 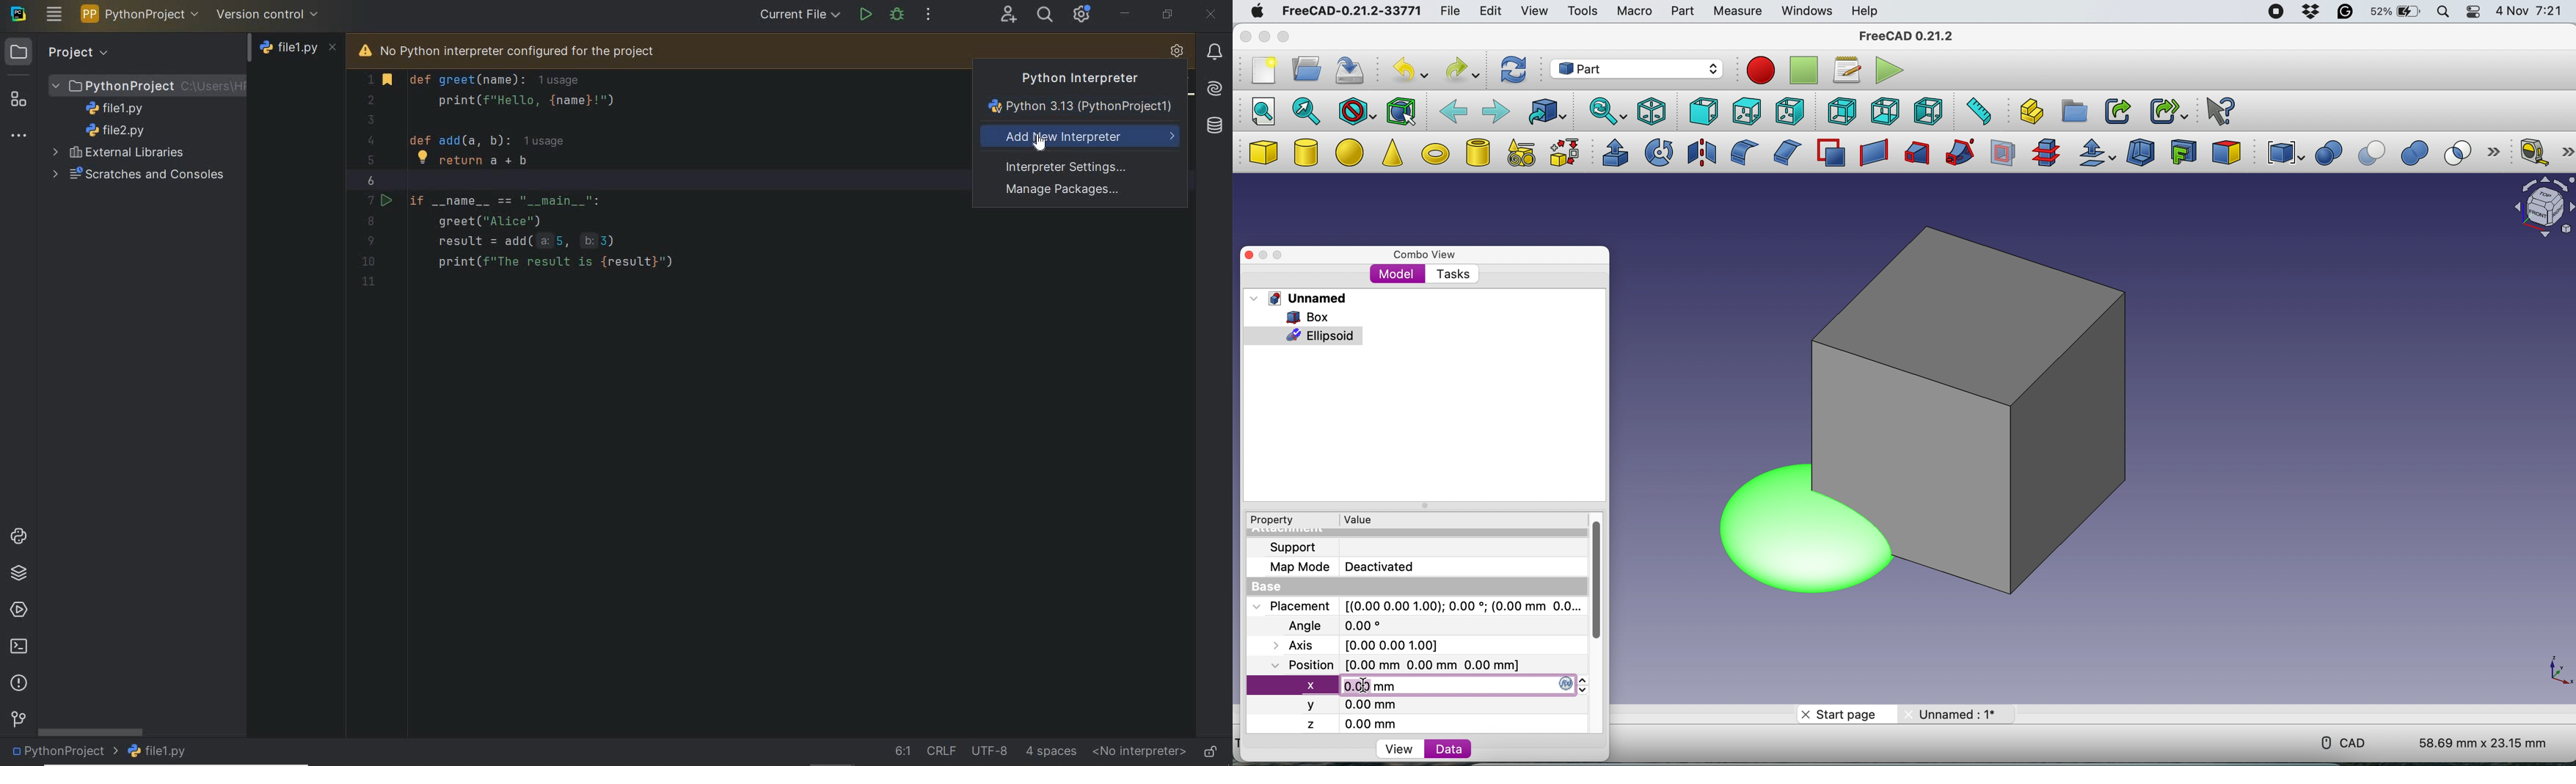 What do you see at coordinates (19, 611) in the screenshot?
I see `services` at bounding box center [19, 611].